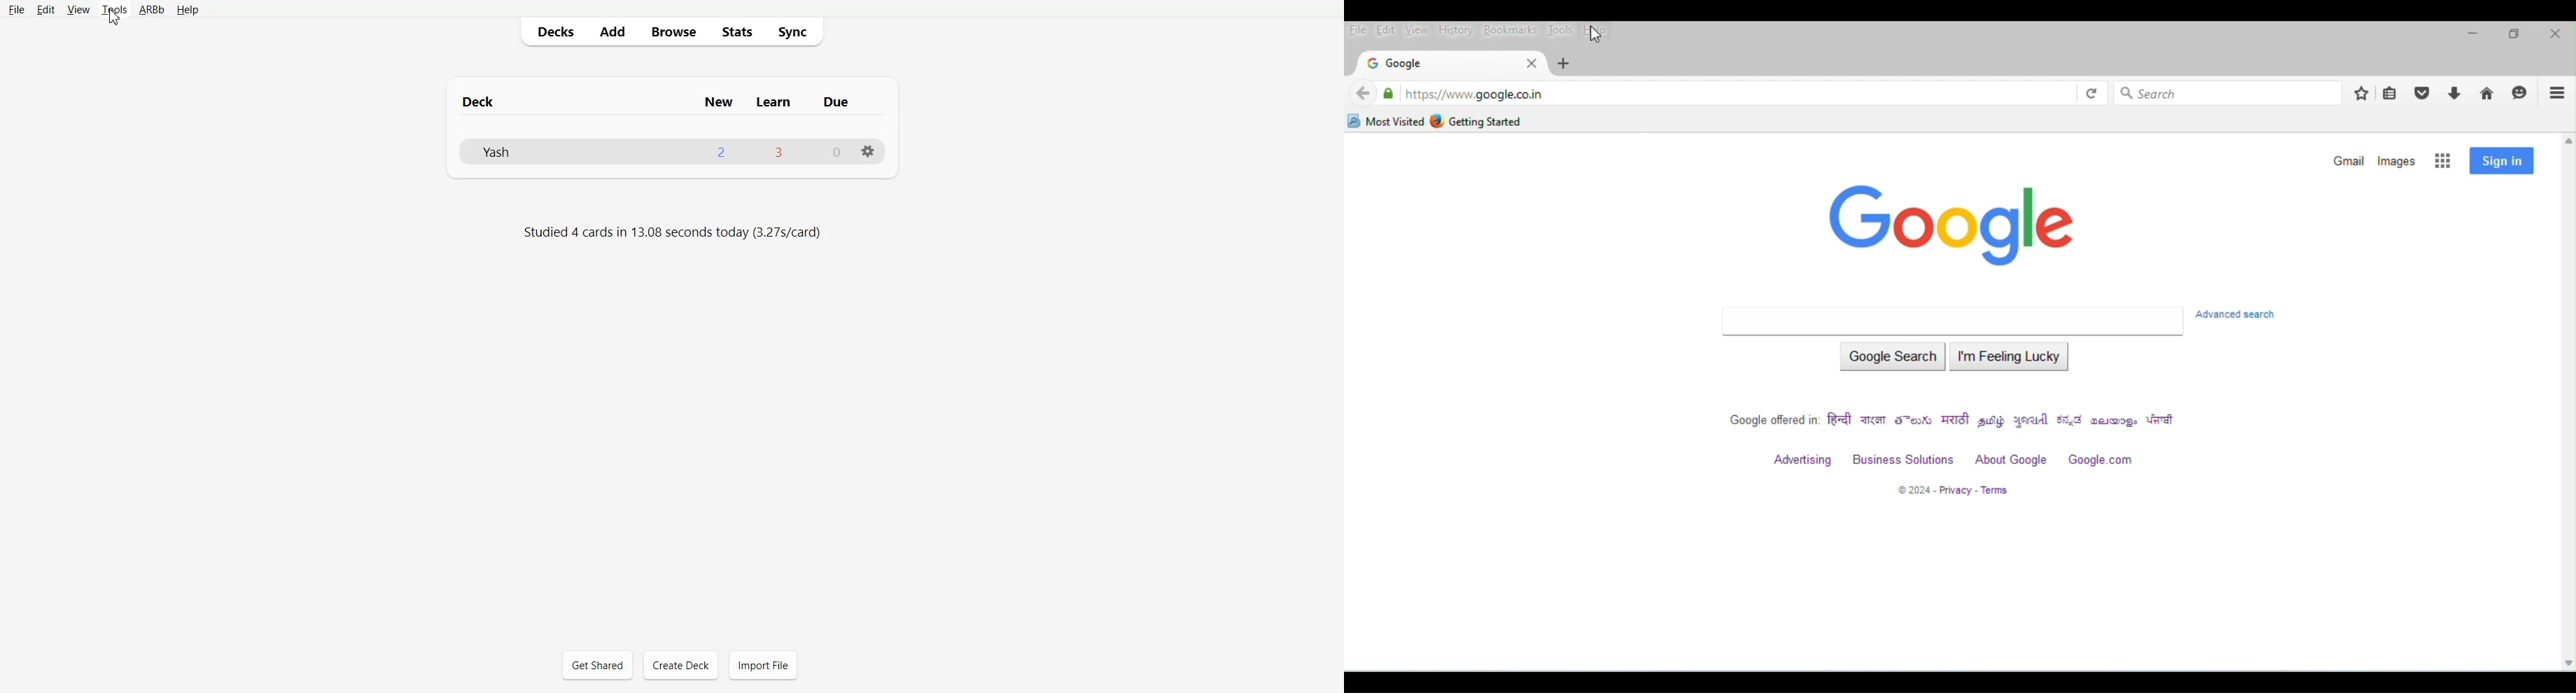 This screenshot has width=2576, height=700. Describe the element at coordinates (2471, 37) in the screenshot. I see `minimize` at that location.